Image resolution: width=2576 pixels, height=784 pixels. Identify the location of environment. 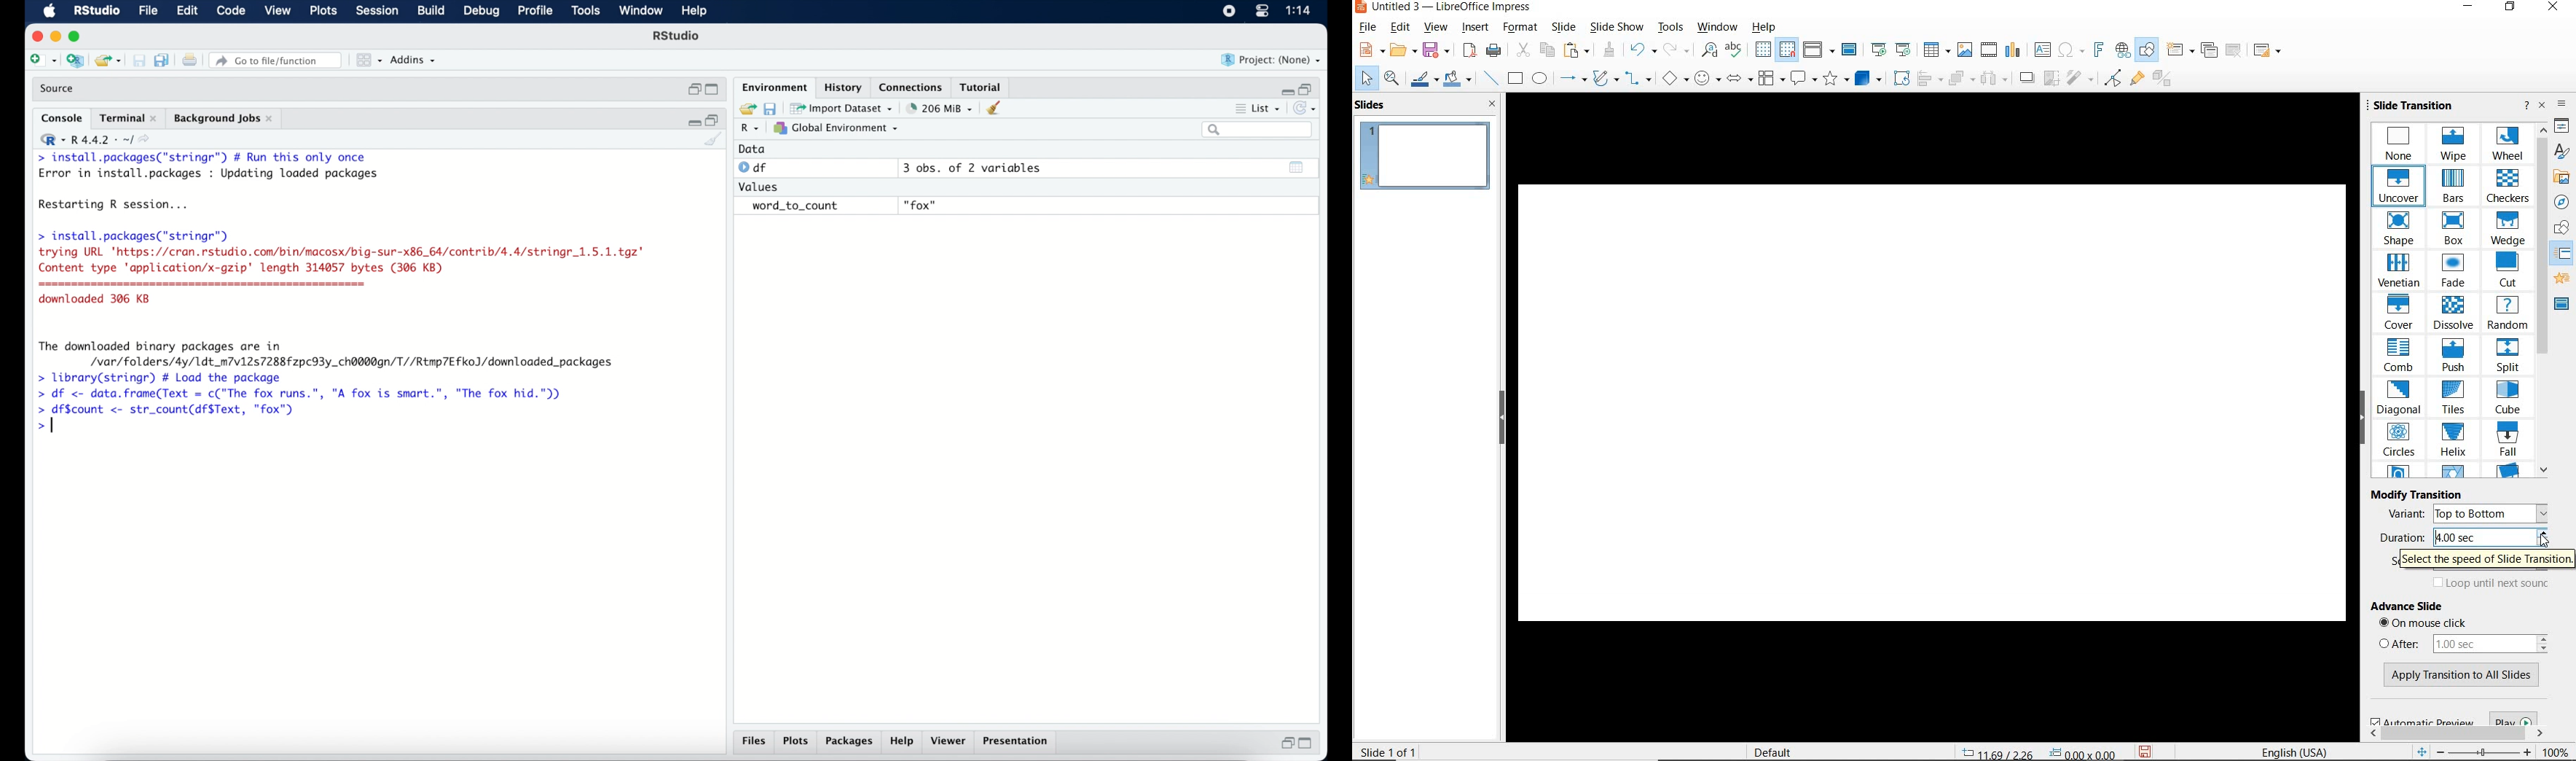
(773, 86).